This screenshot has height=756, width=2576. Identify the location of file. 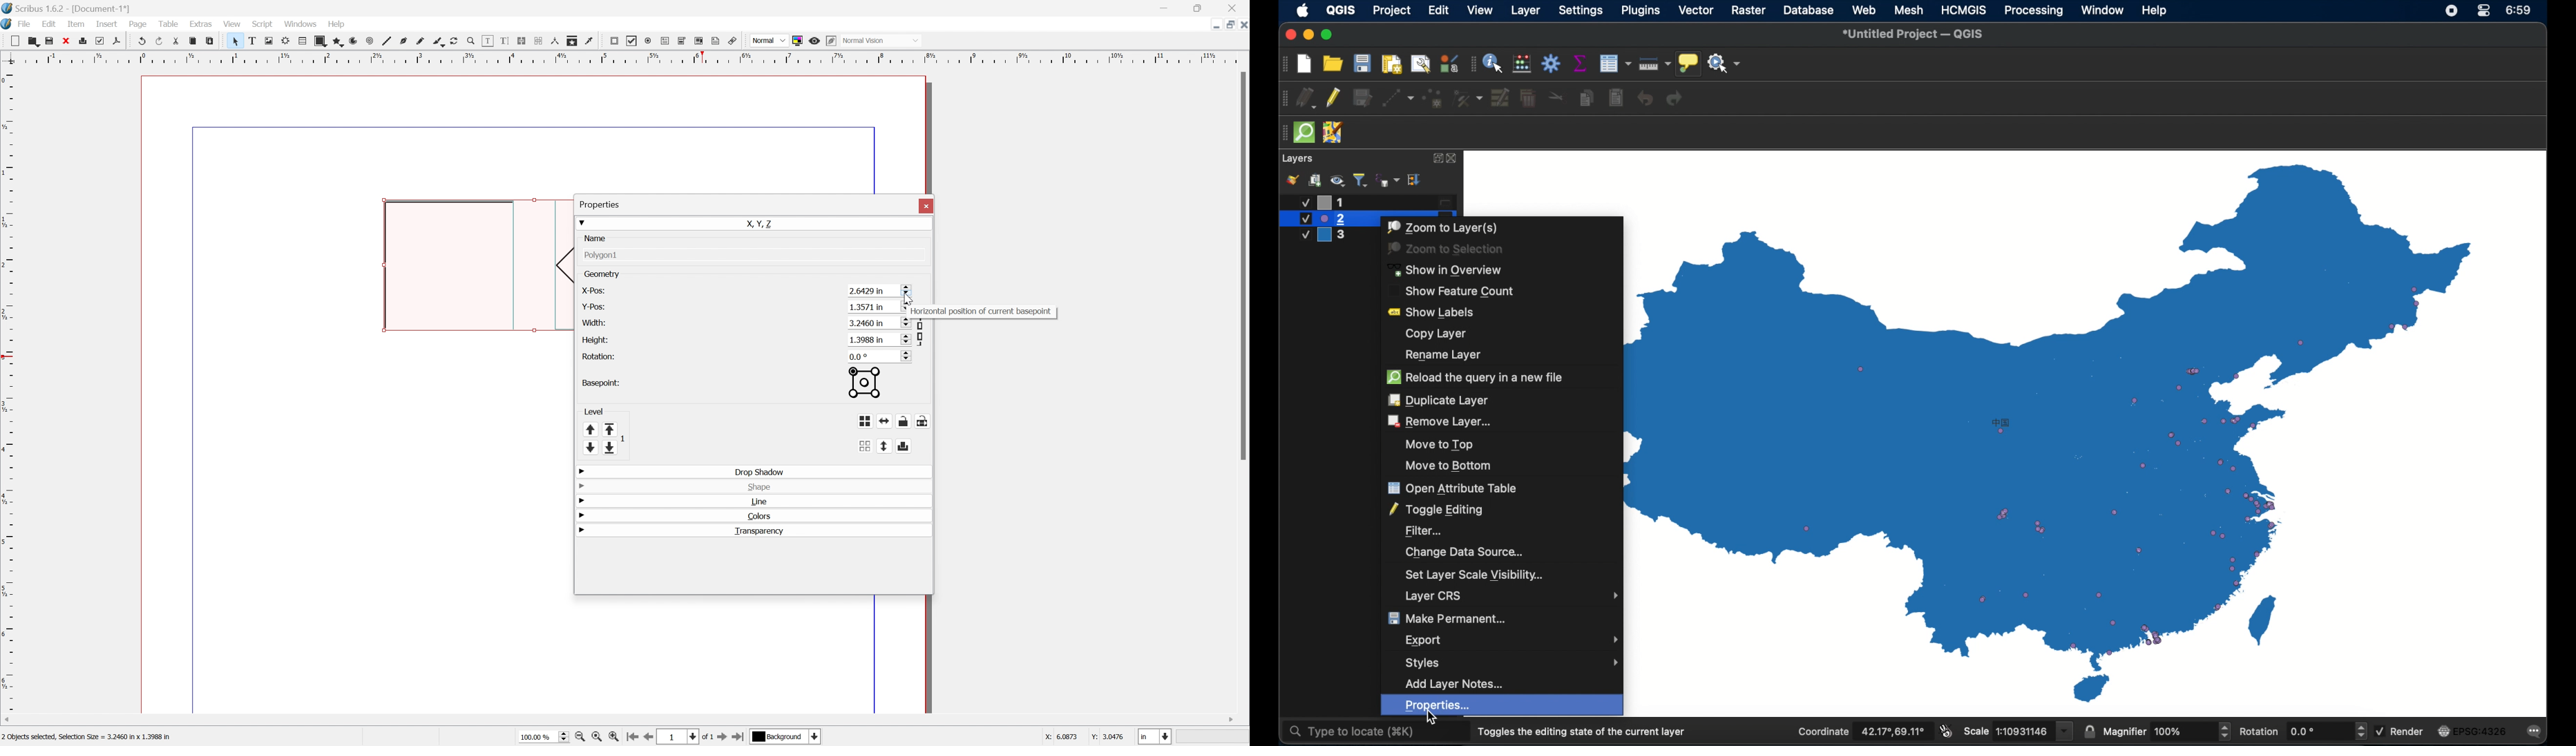
(26, 23).